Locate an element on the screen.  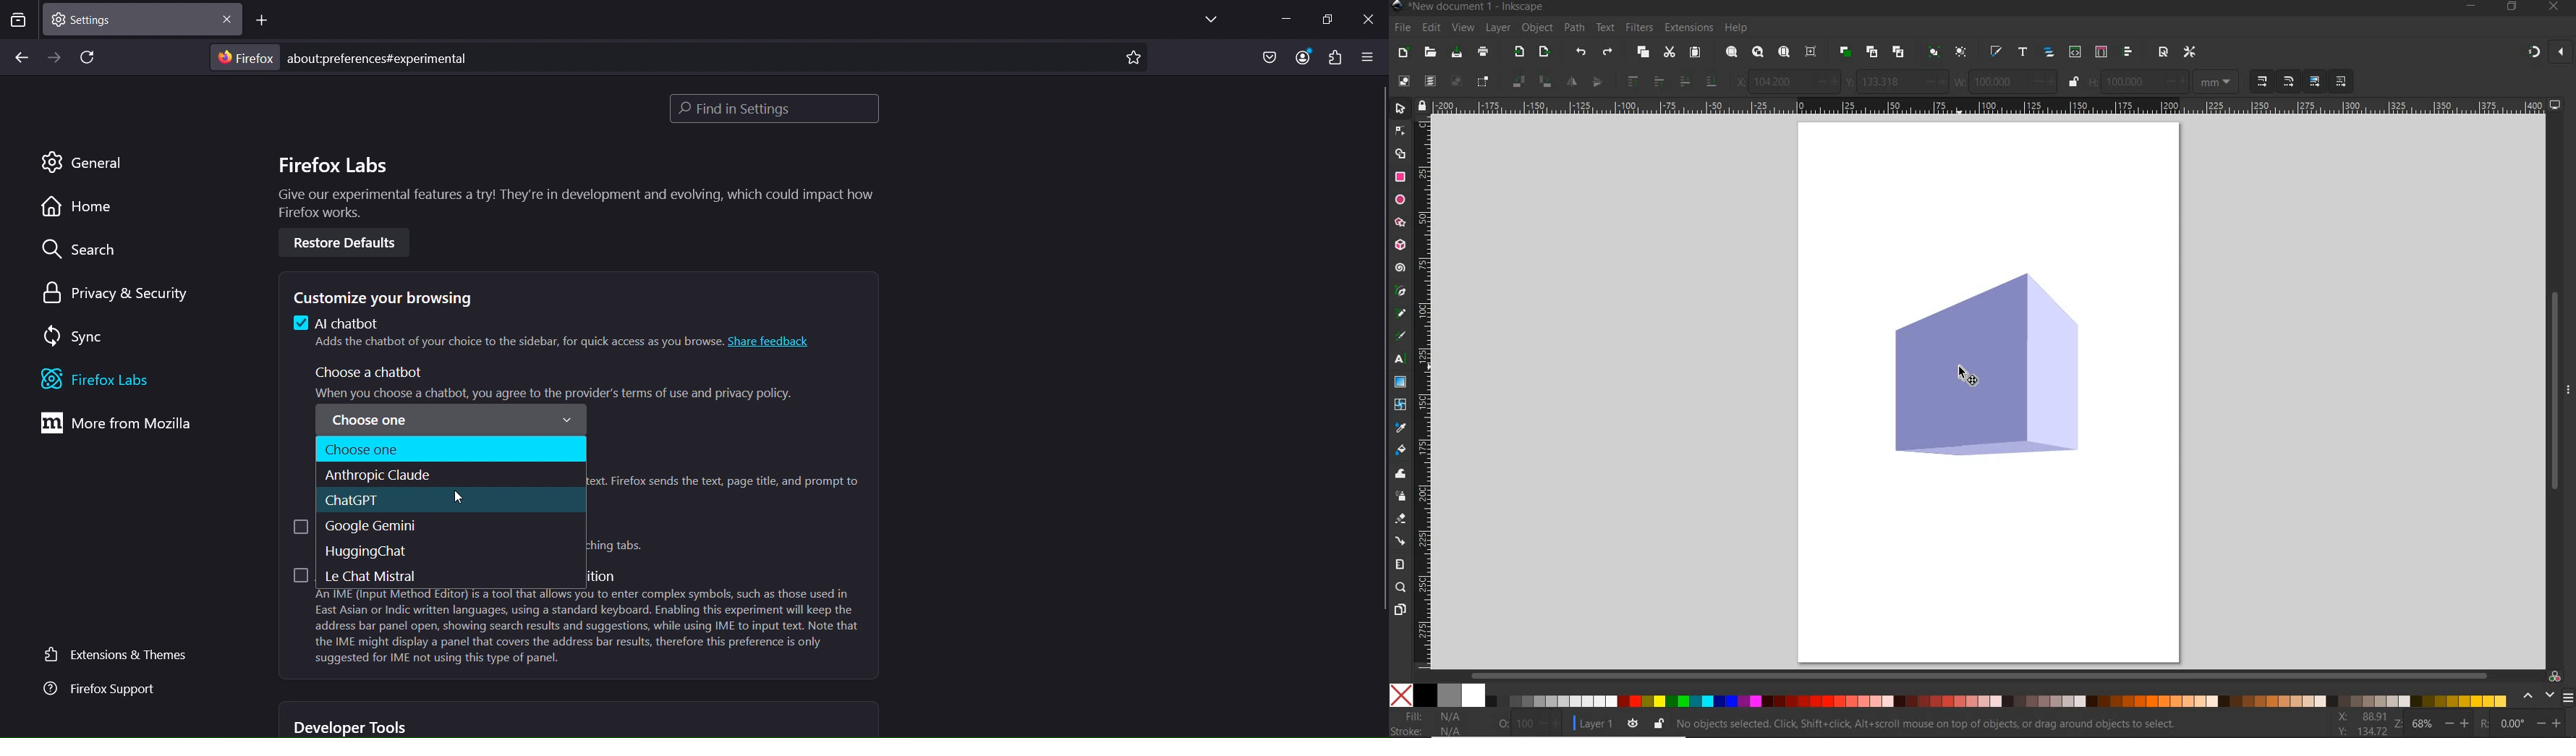
go forward one page is located at coordinates (56, 57).